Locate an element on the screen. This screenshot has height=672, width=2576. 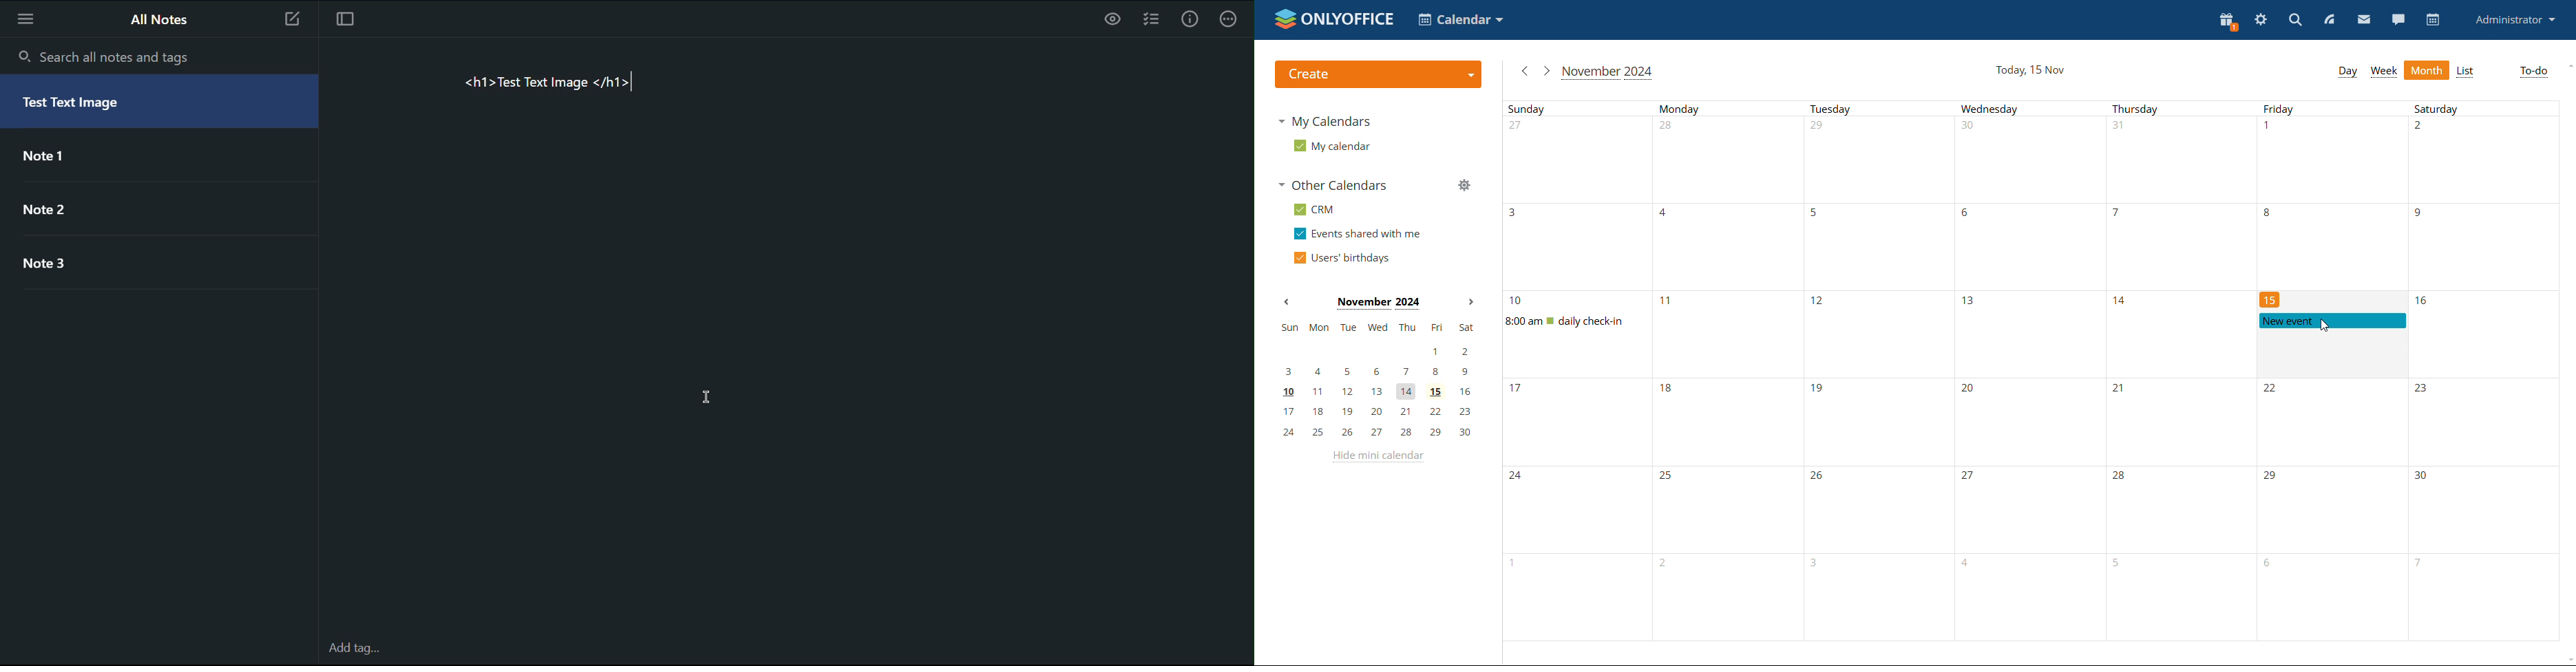
Number is located at coordinates (2116, 215).